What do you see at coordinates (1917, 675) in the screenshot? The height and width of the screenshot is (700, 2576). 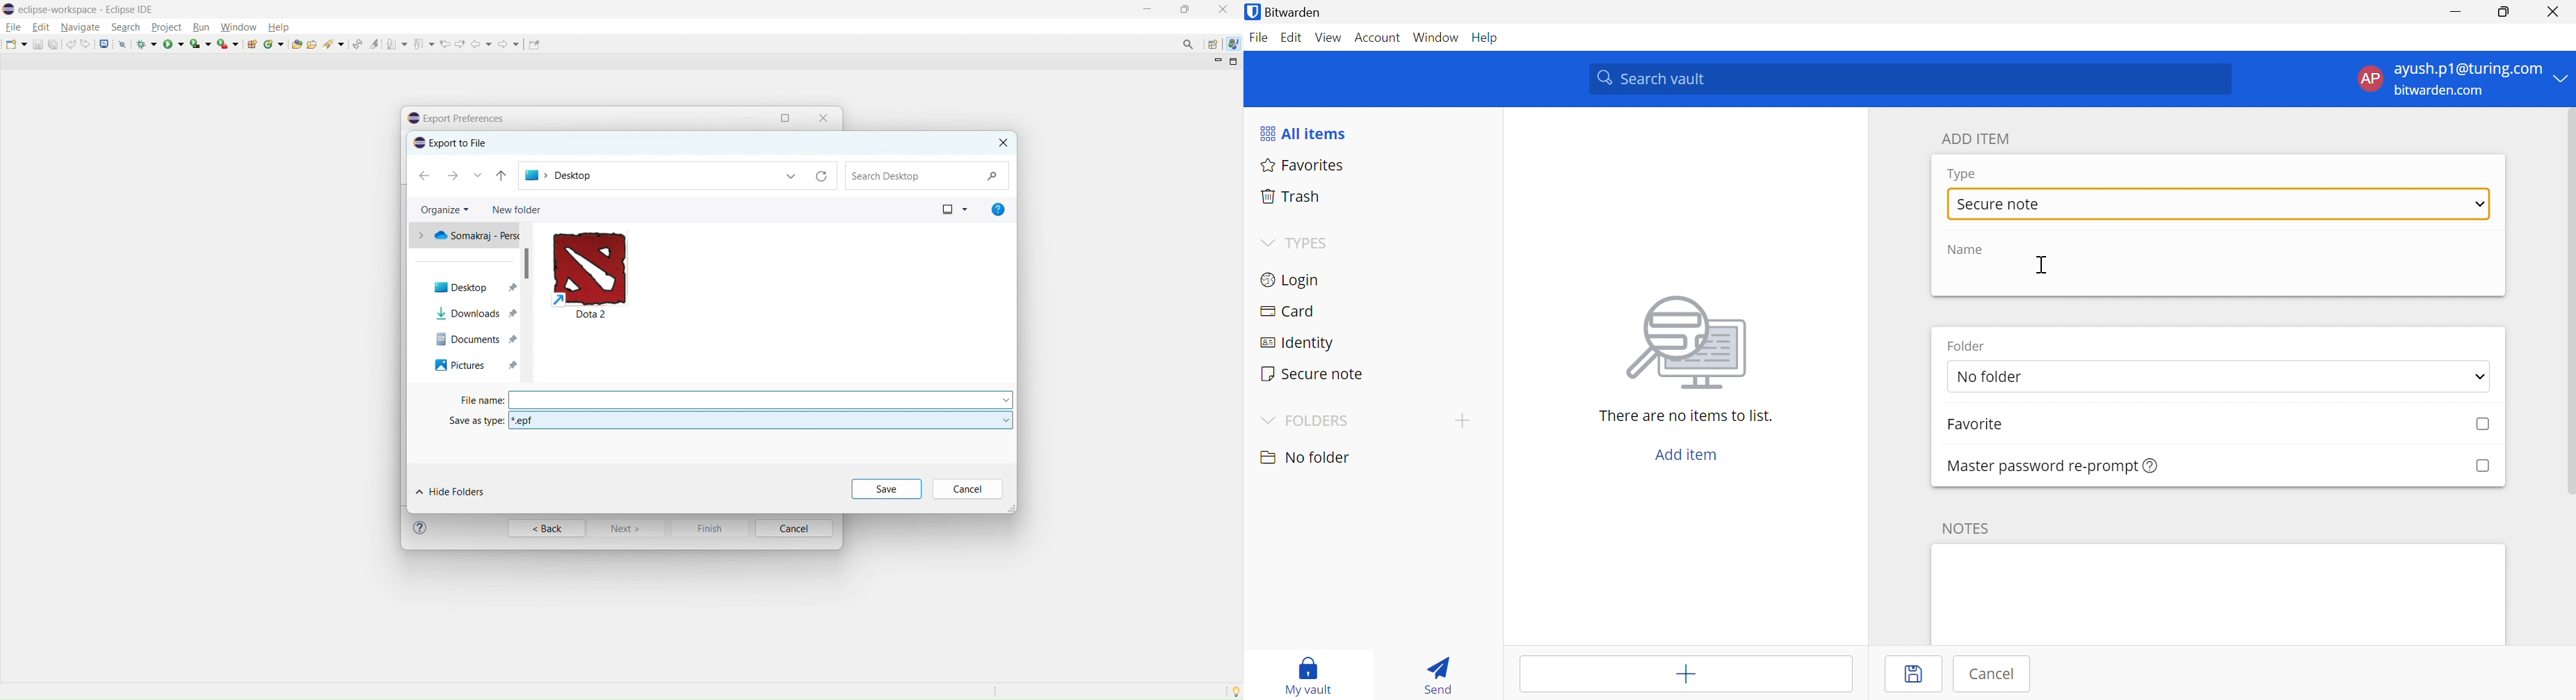 I see `Save` at bounding box center [1917, 675].